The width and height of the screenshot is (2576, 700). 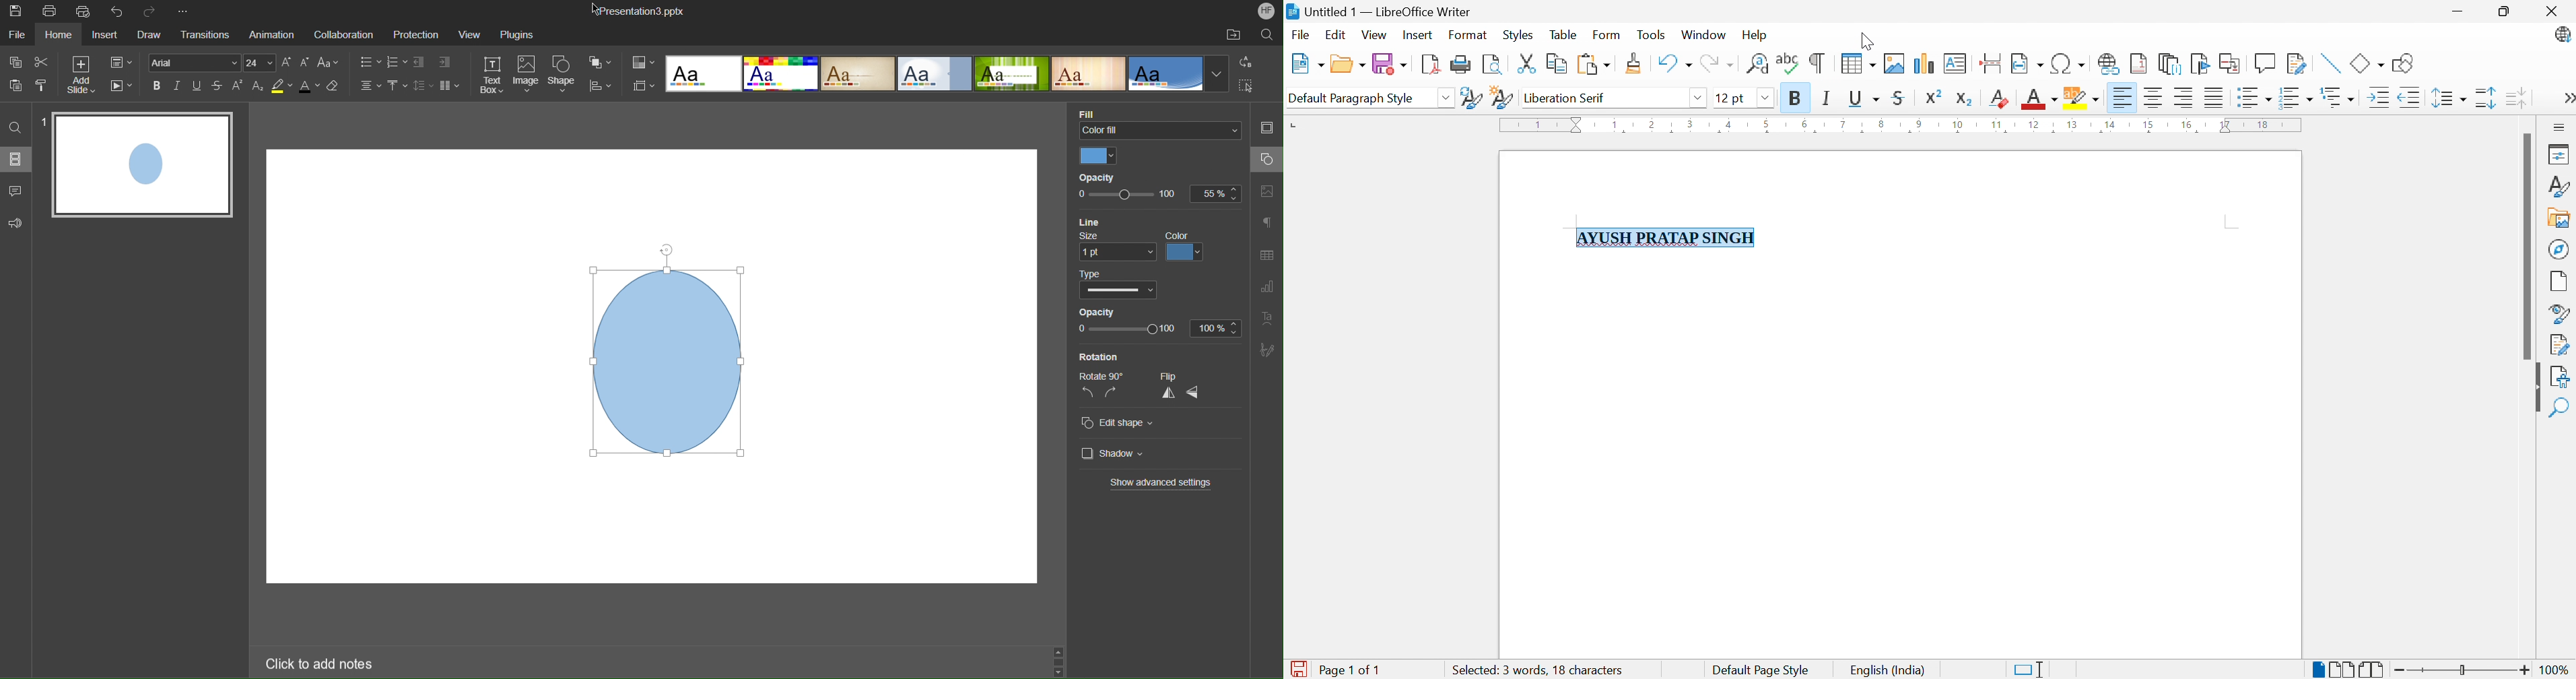 What do you see at coordinates (1858, 65) in the screenshot?
I see `Insert Table` at bounding box center [1858, 65].